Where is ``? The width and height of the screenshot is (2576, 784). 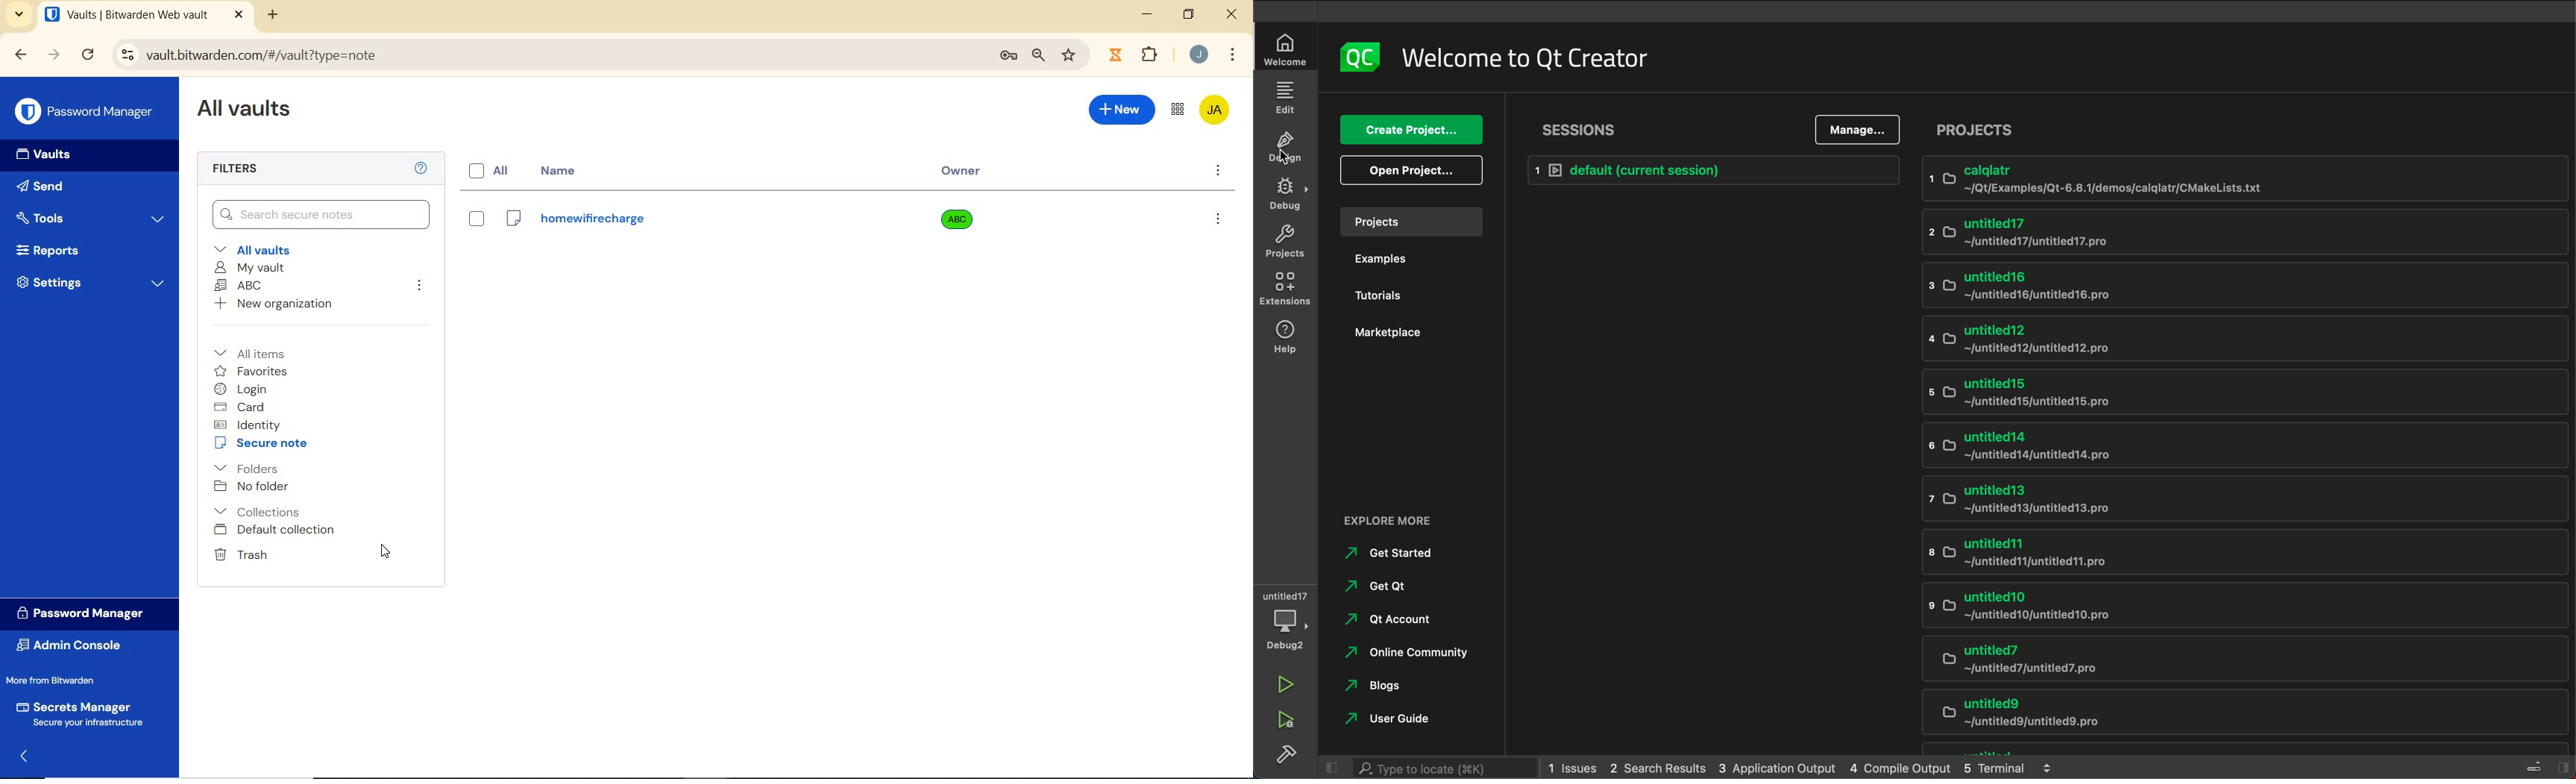
 is located at coordinates (2564, 767).